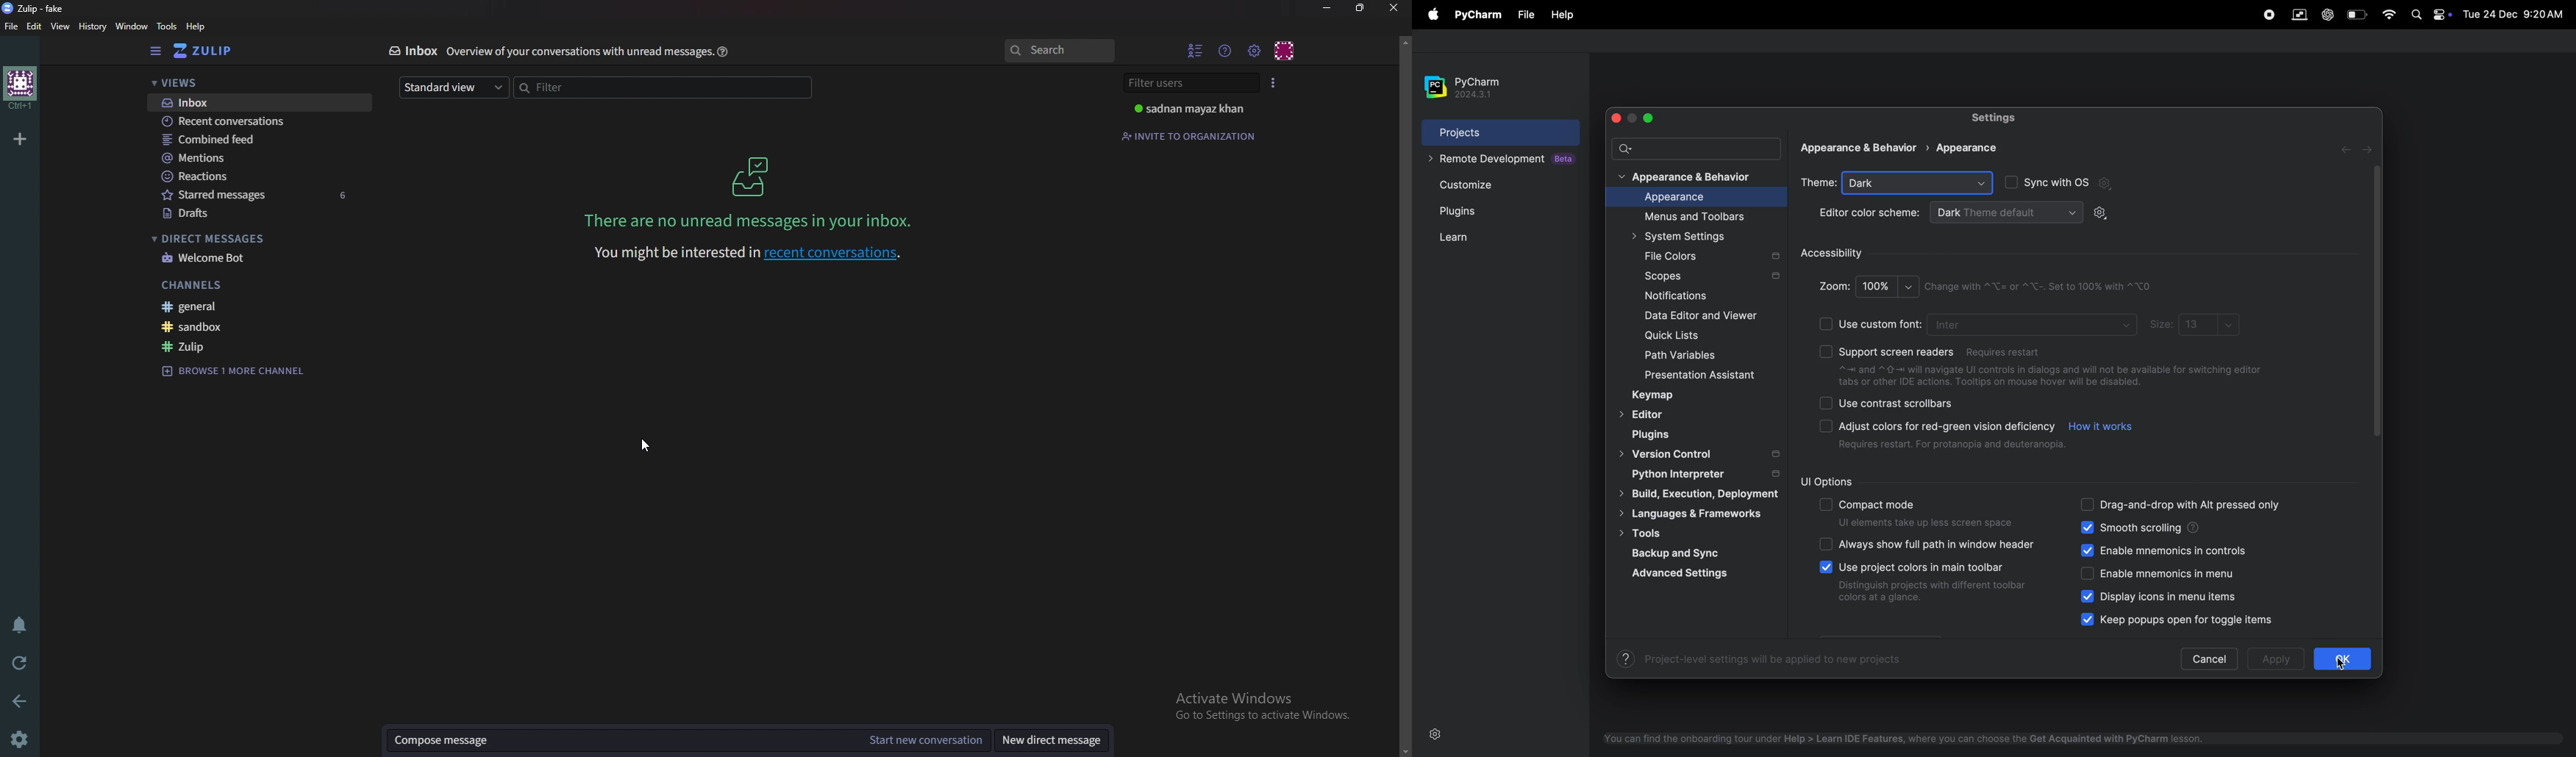  Describe the element at coordinates (2089, 618) in the screenshot. I see `checkbox` at that location.